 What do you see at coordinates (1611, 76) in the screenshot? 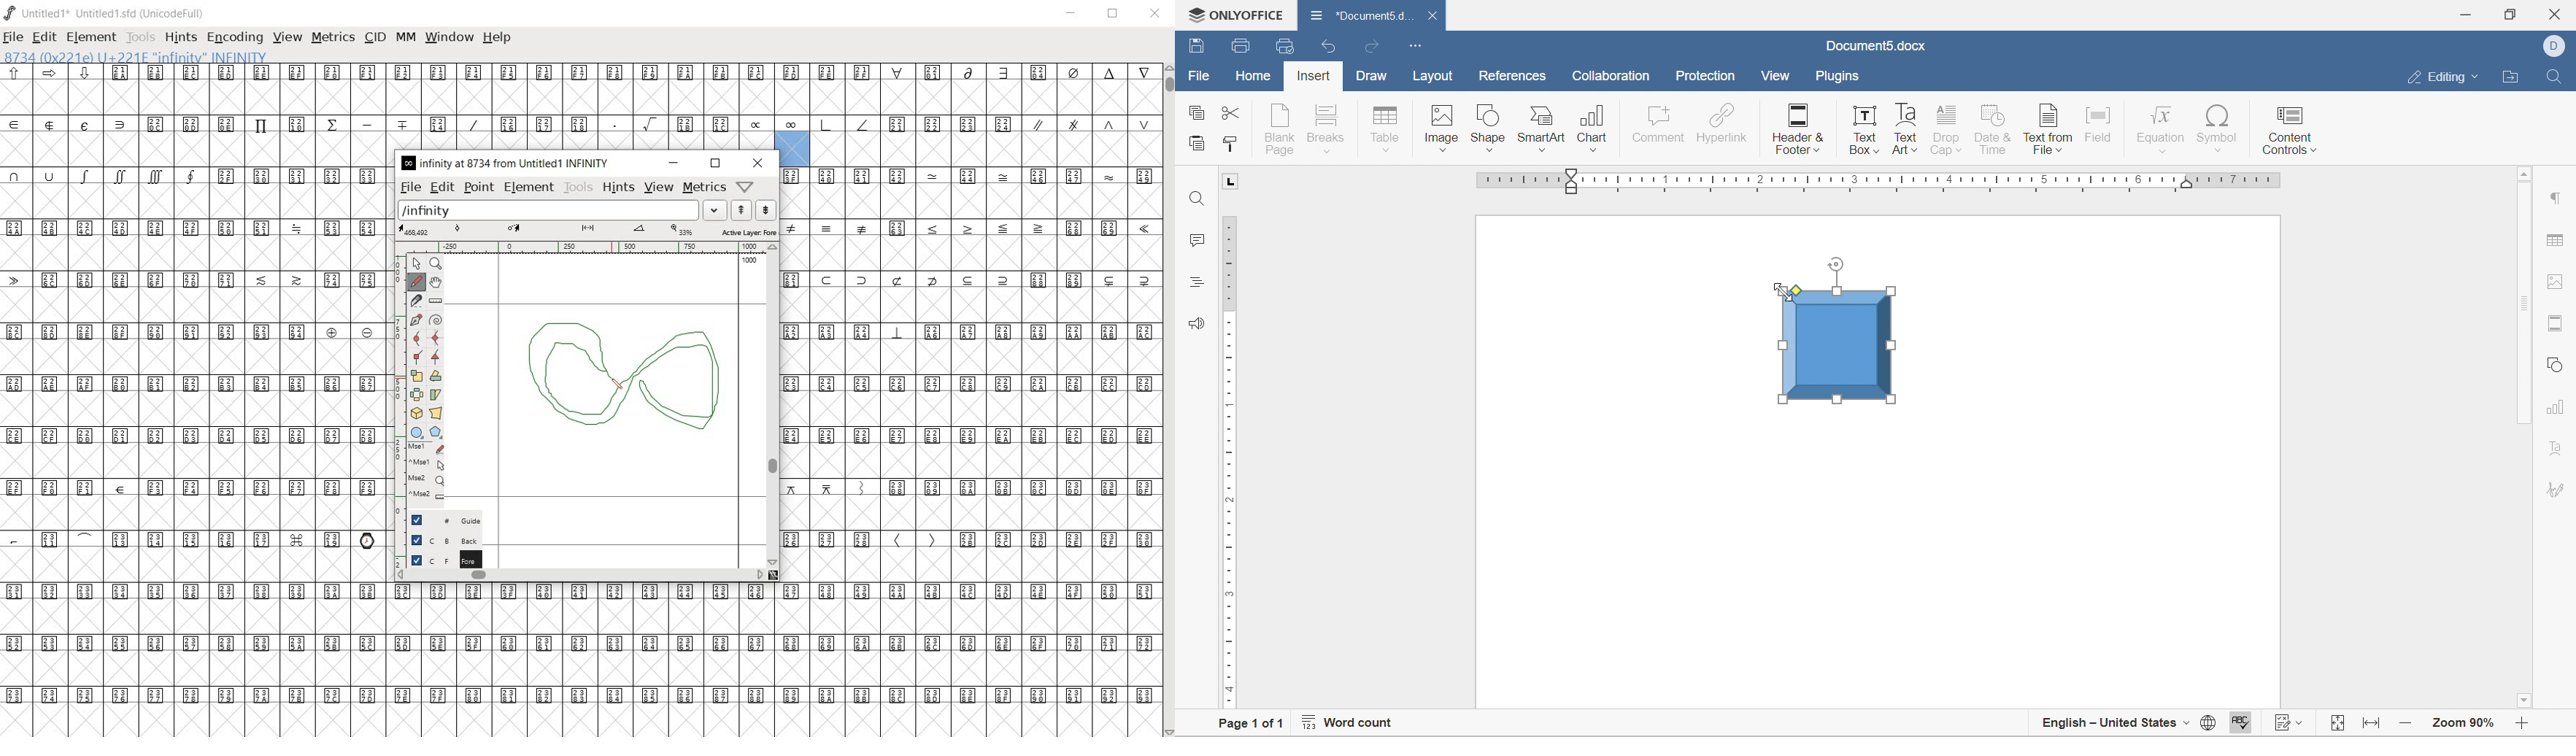
I see `collaboration` at bounding box center [1611, 76].